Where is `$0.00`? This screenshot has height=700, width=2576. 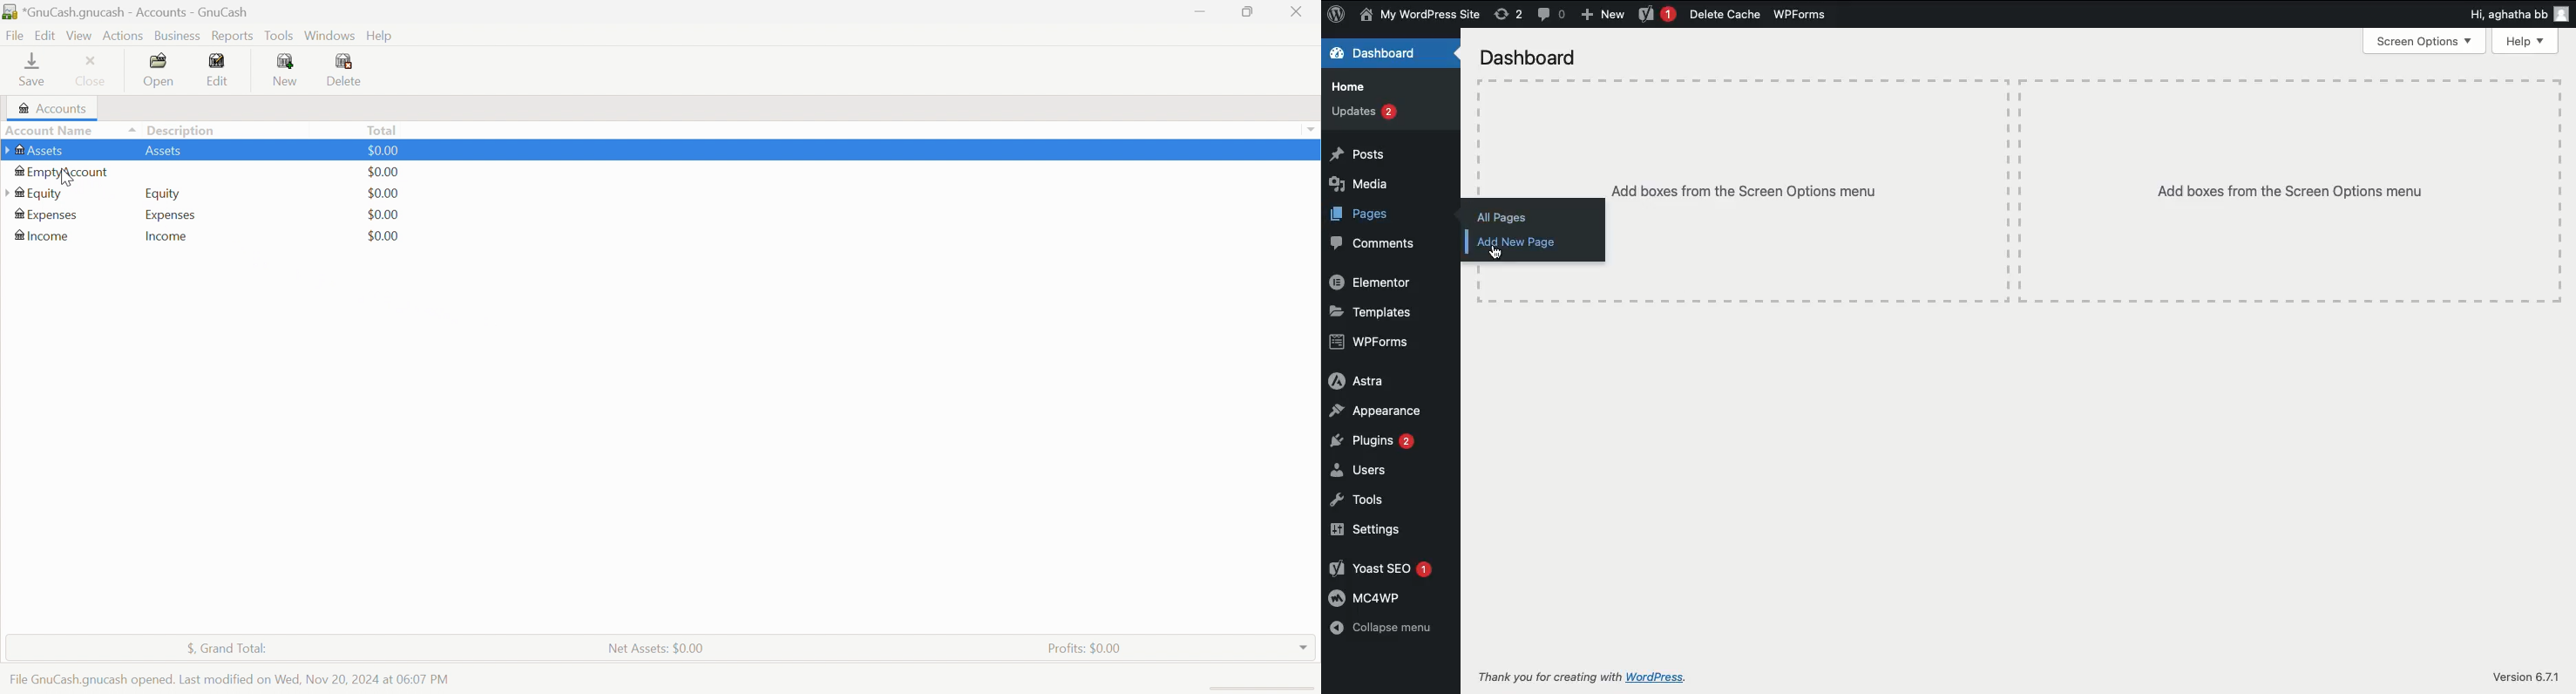 $0.00 is located at coordinates (383, 215).